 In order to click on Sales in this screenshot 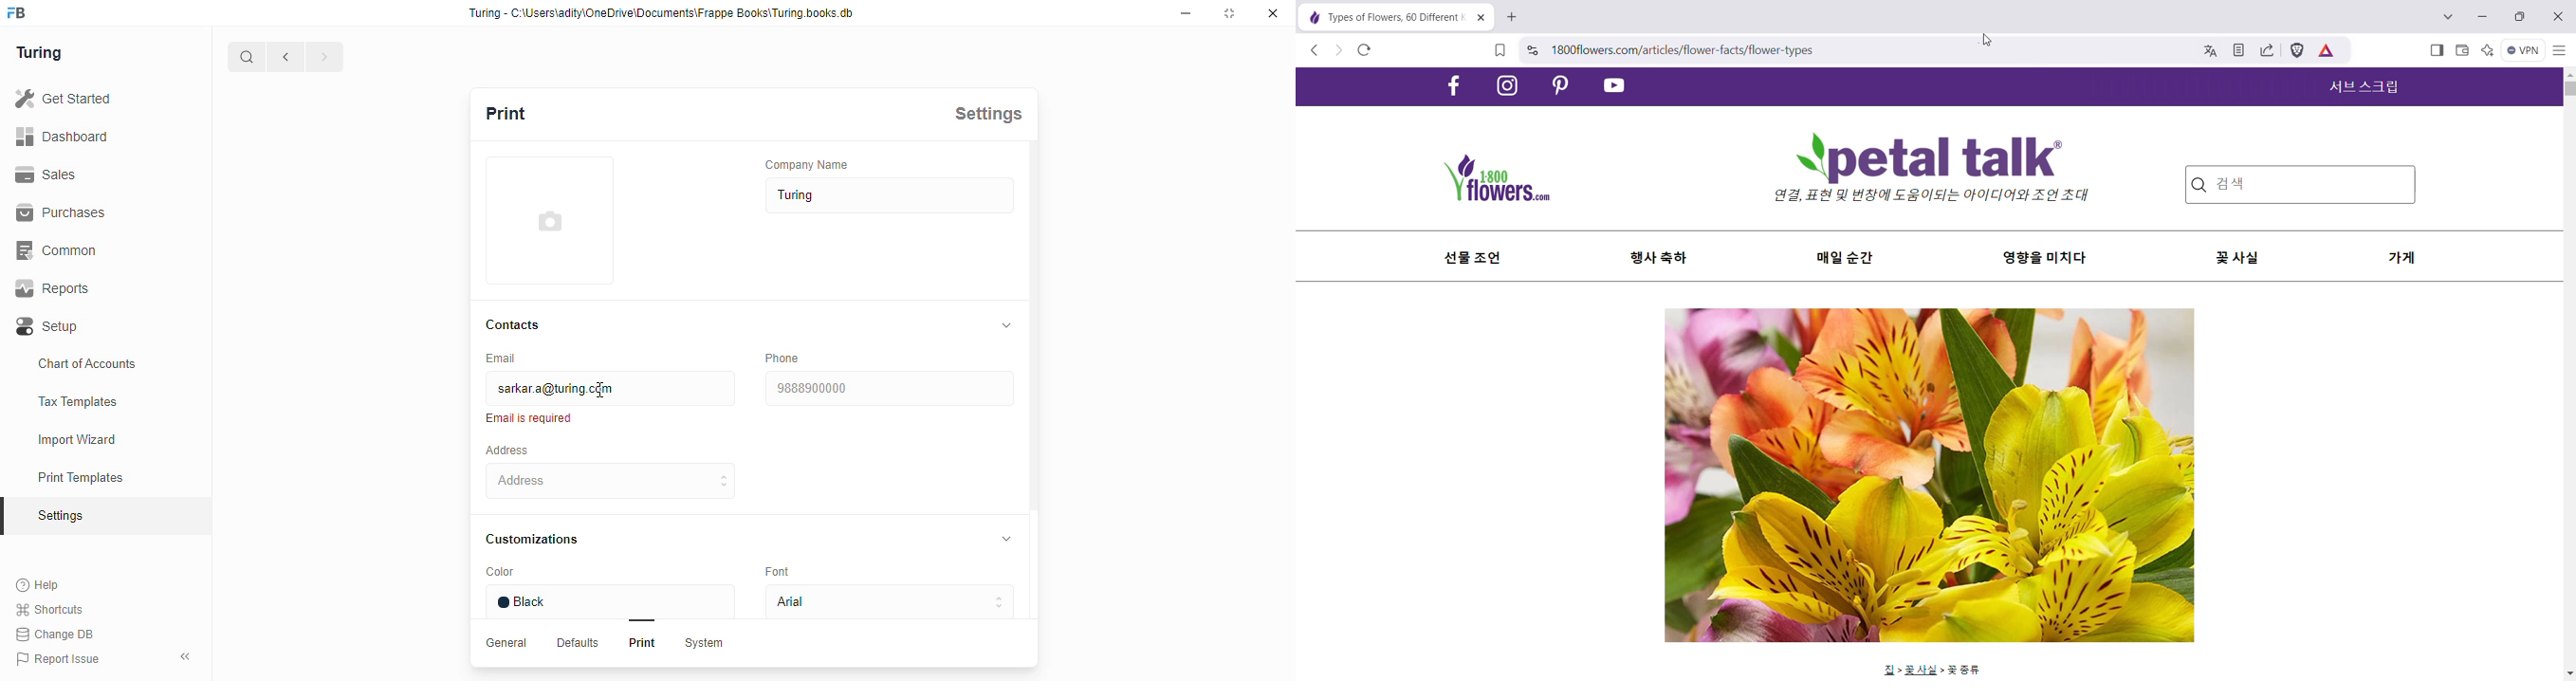, I will do `click(55, 175)`.